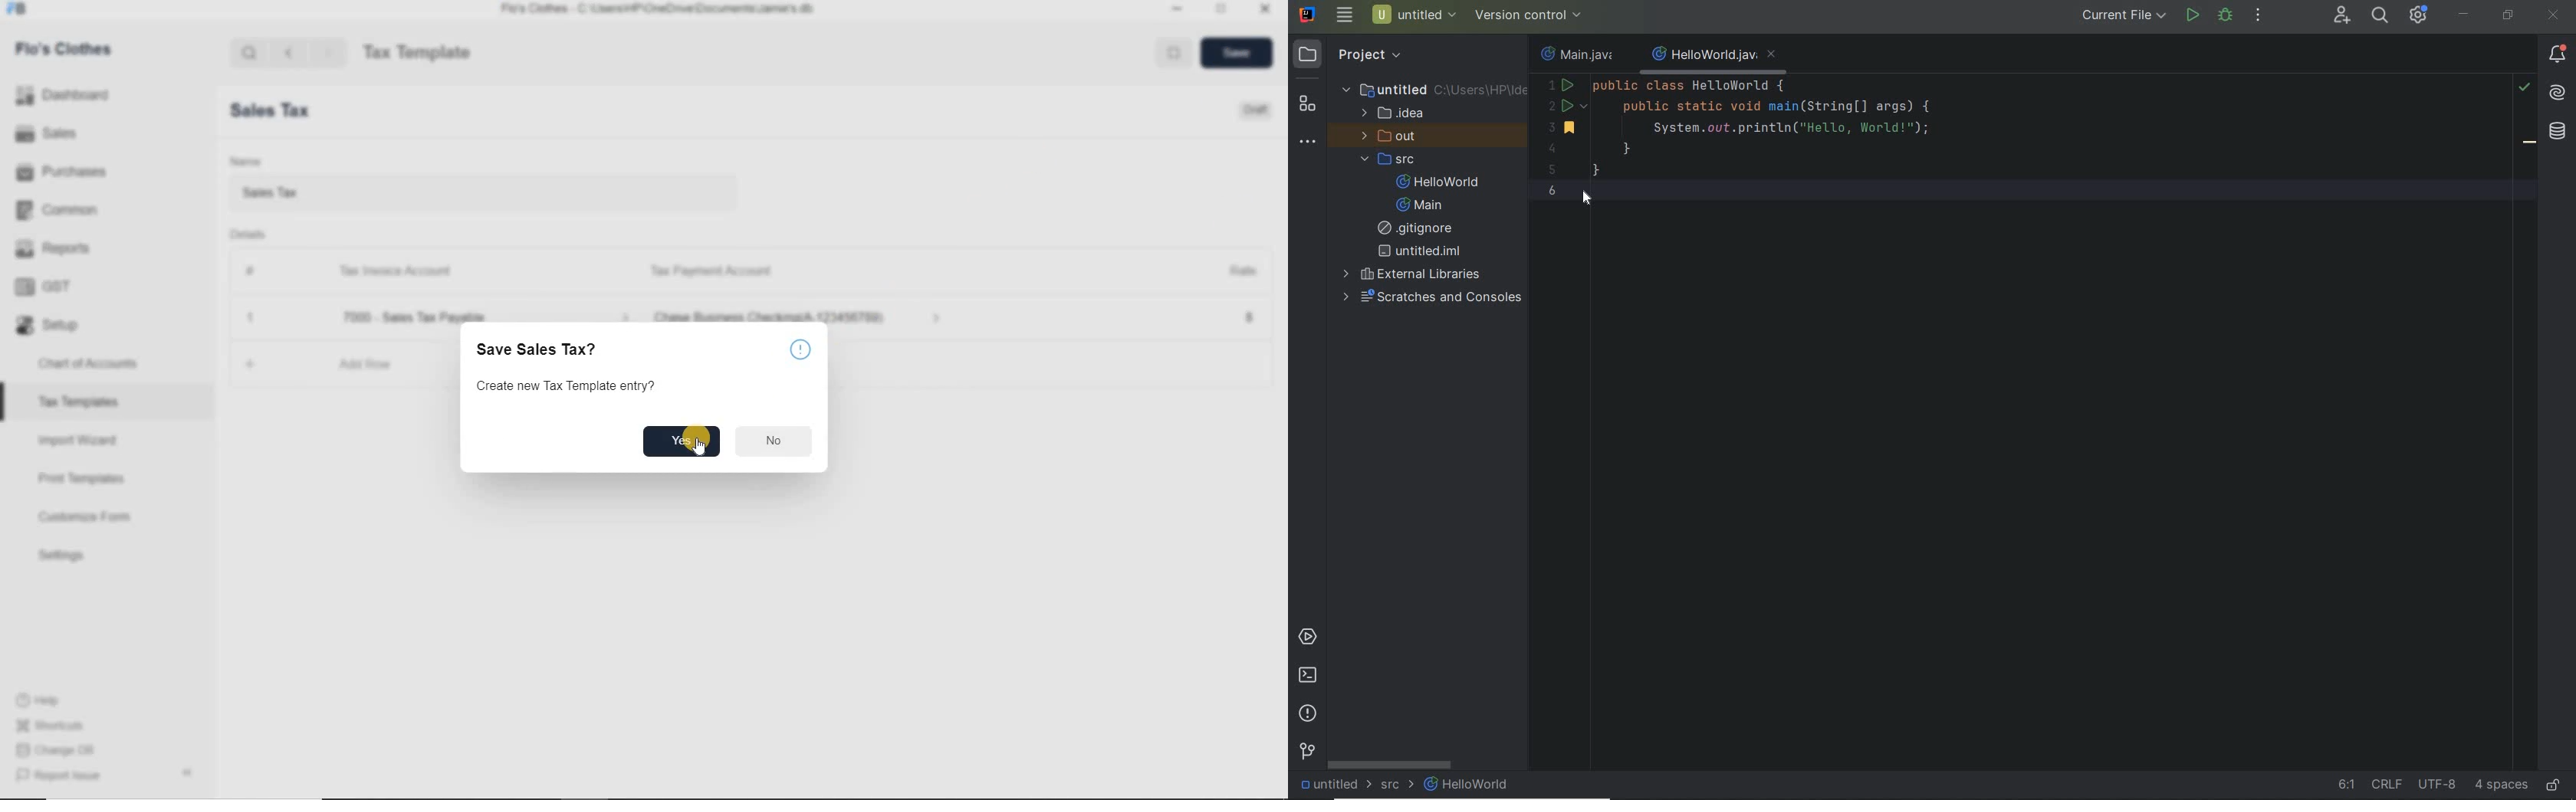 This screenshot has height=812, width=2576. What do you see at coordinates (700, 448) in the screenshot?
I see `Cursor` at bounding box center [700, 448].